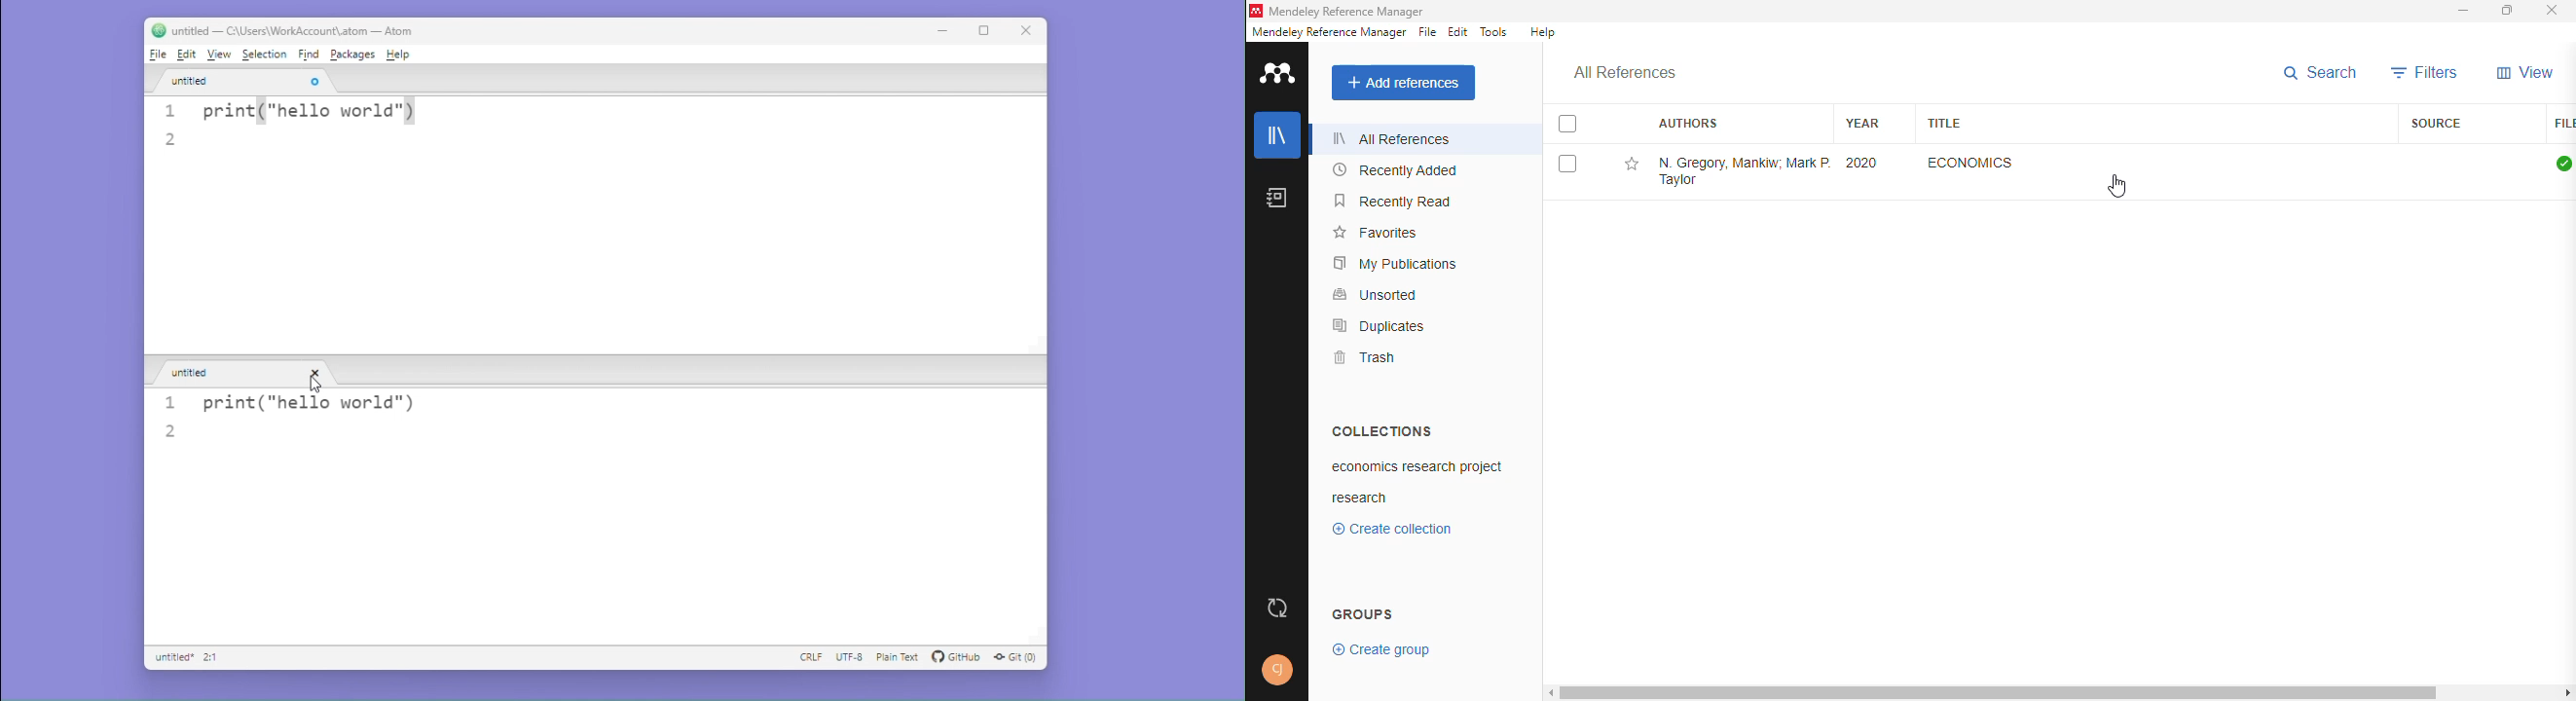 This screenshot has width=2576, height=728. I want to click on all references, so click(1627, 71).